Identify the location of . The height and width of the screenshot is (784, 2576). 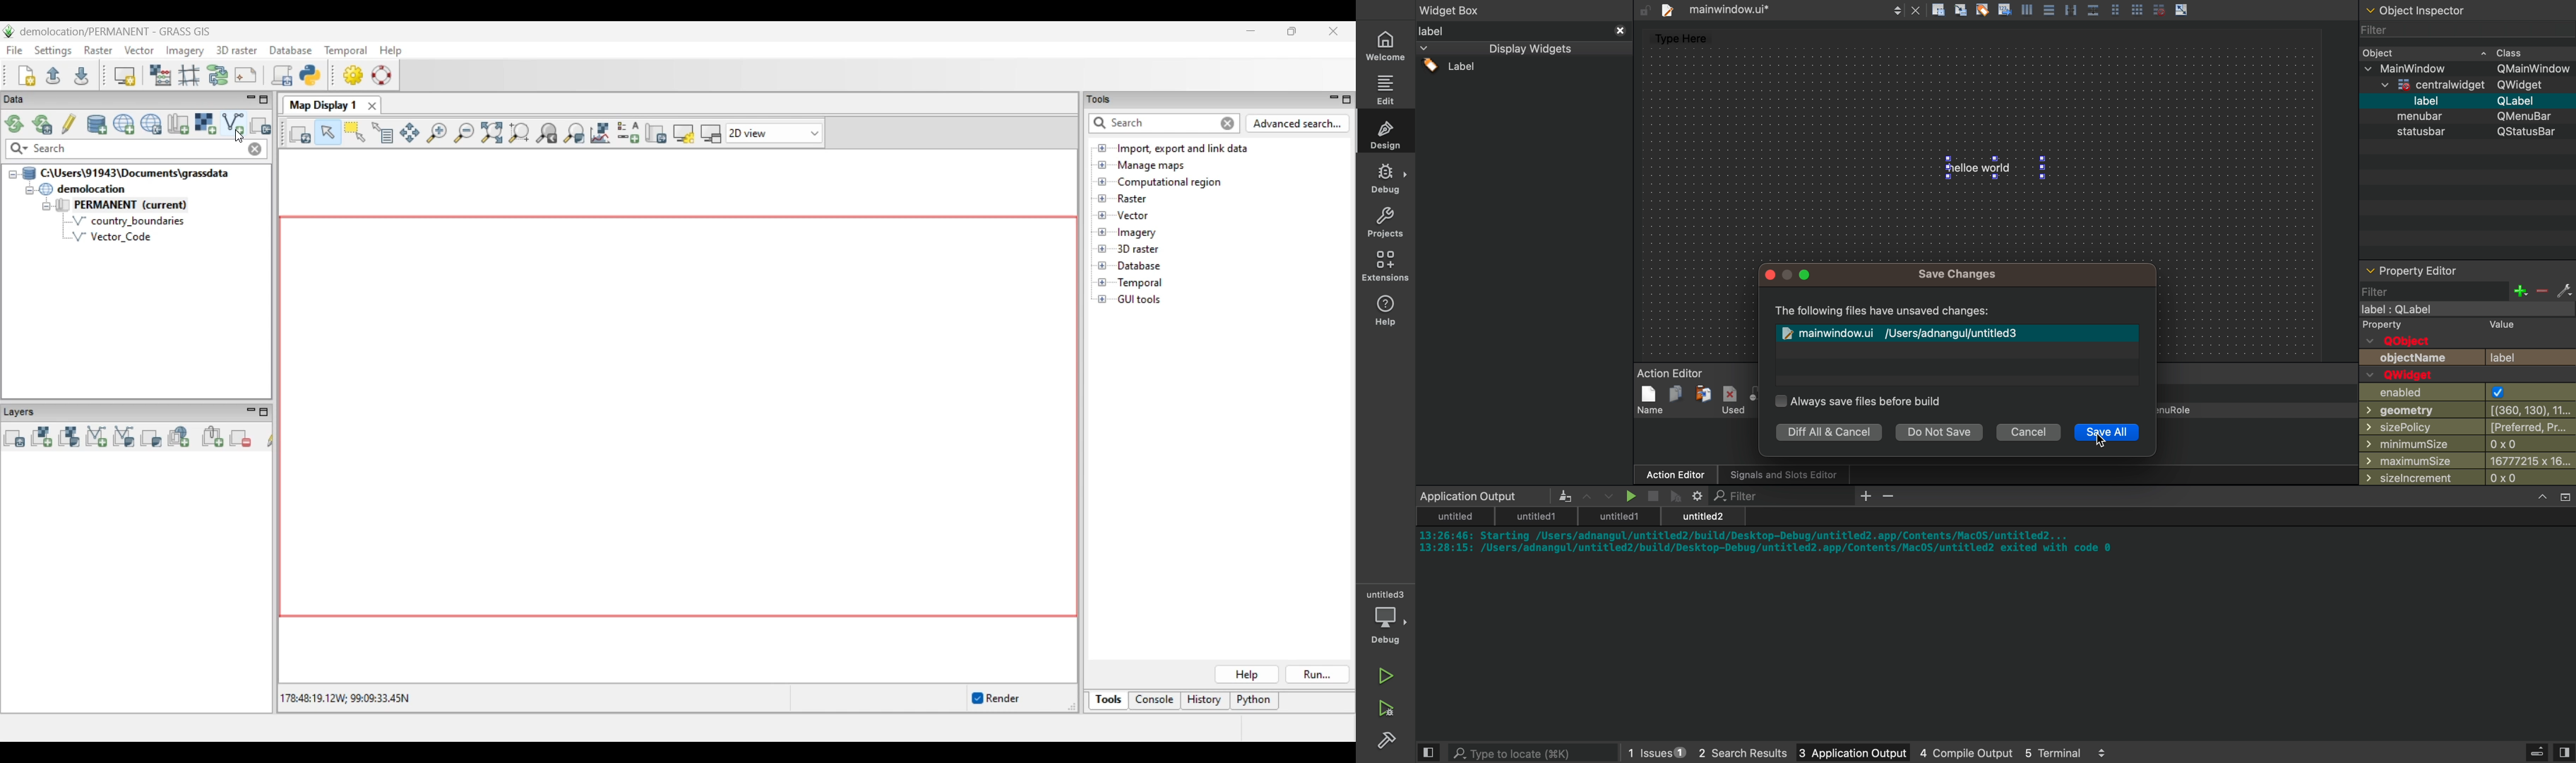
(2549, 752).